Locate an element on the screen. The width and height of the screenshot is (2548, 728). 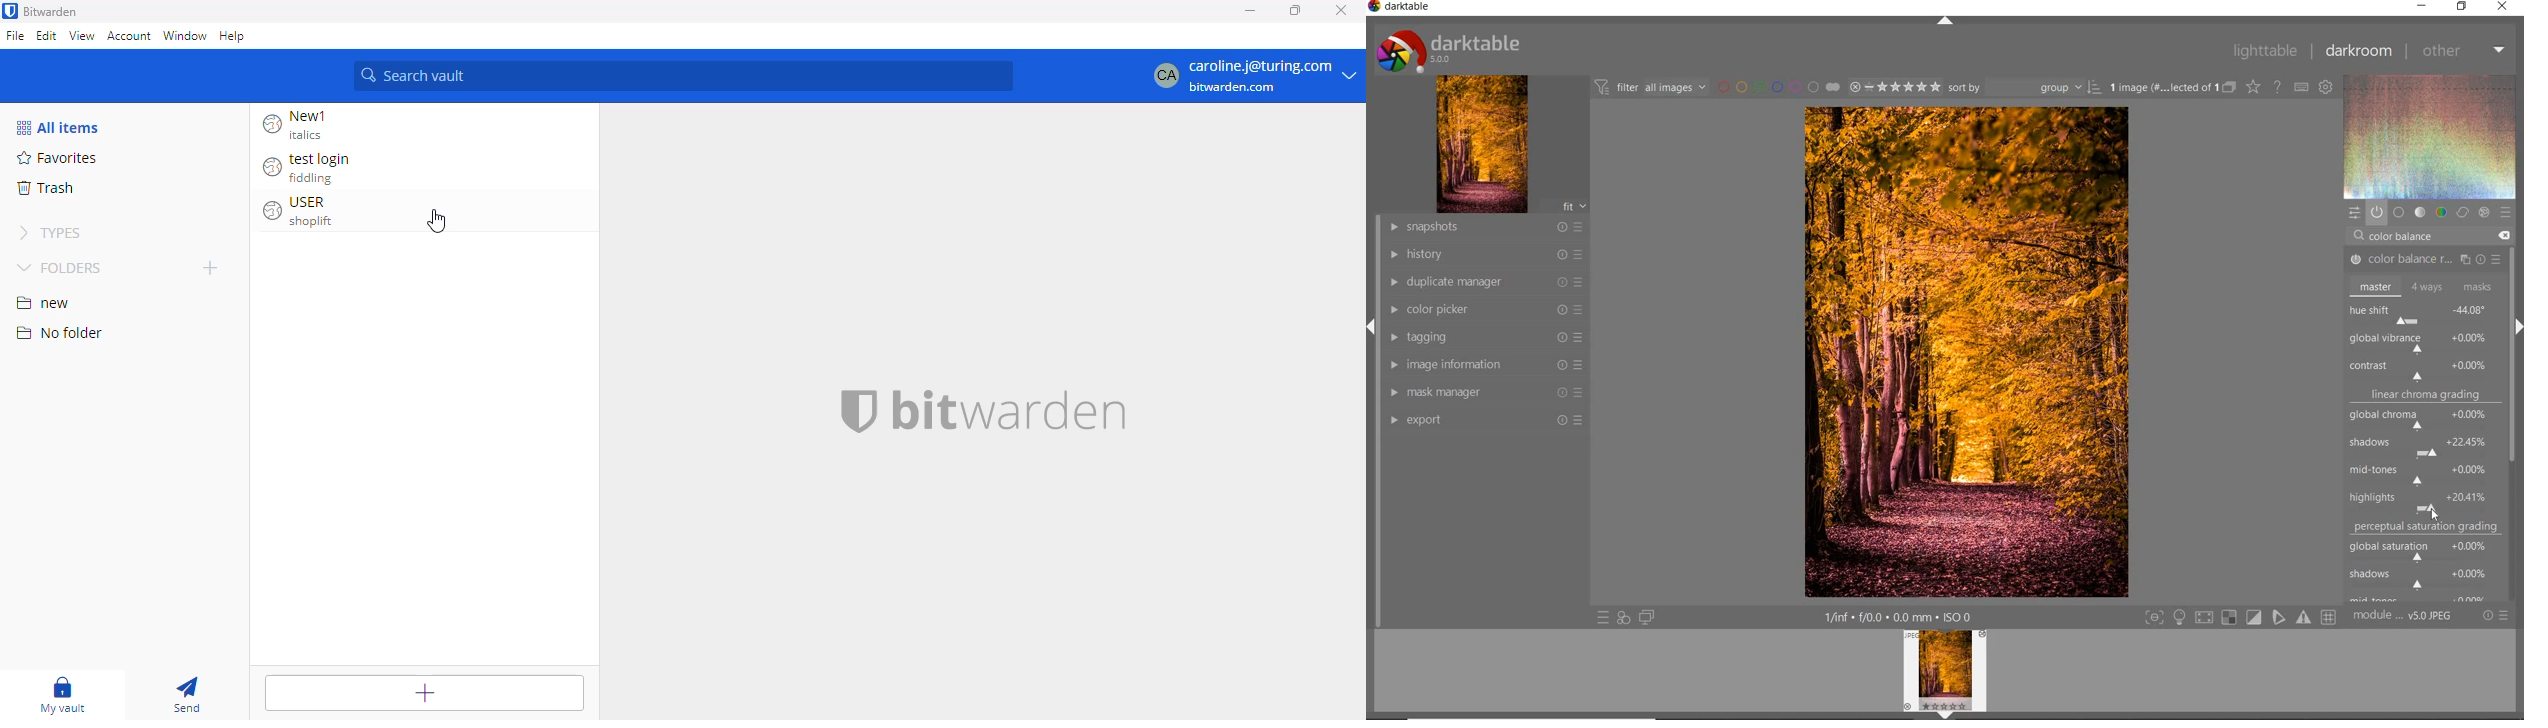
other interface detail is located at coordinates (1900, 617).